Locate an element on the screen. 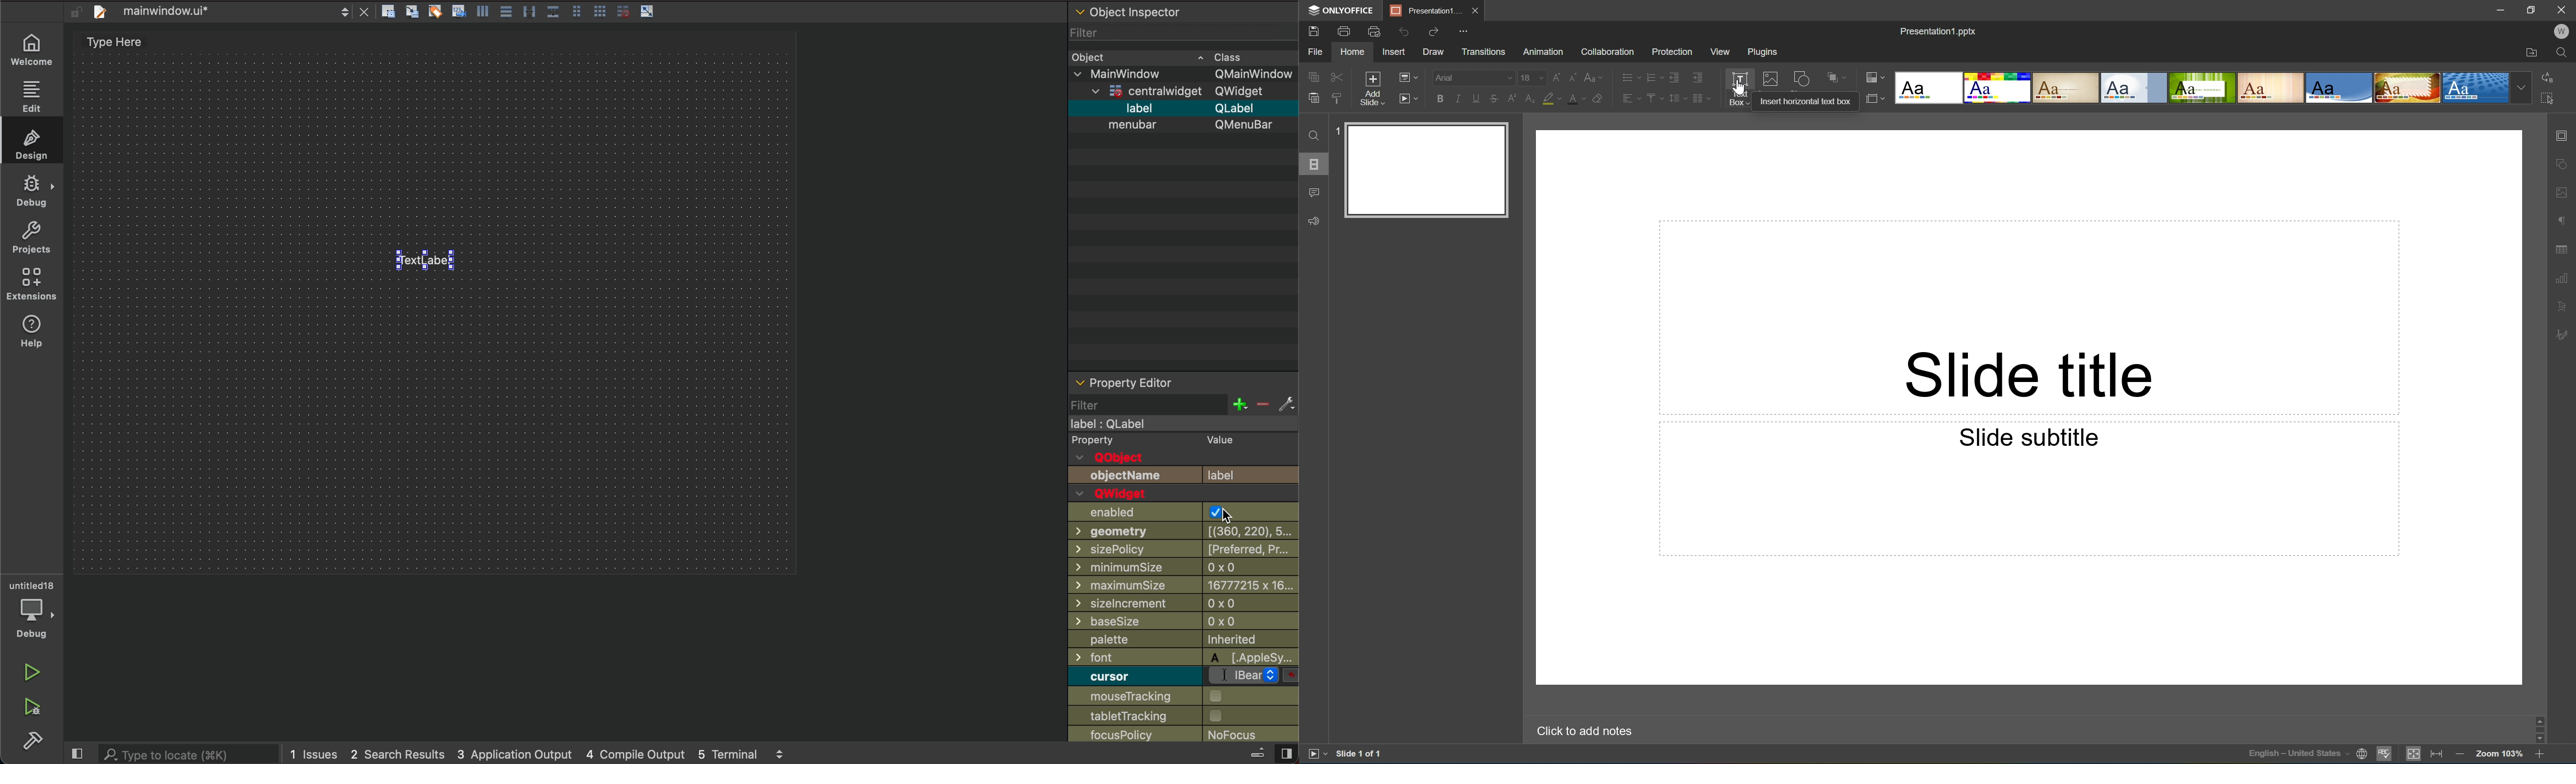 The height and width of the screenshot is (784, 2576). ONYOFFICE is located at coordinates (1339, 10).